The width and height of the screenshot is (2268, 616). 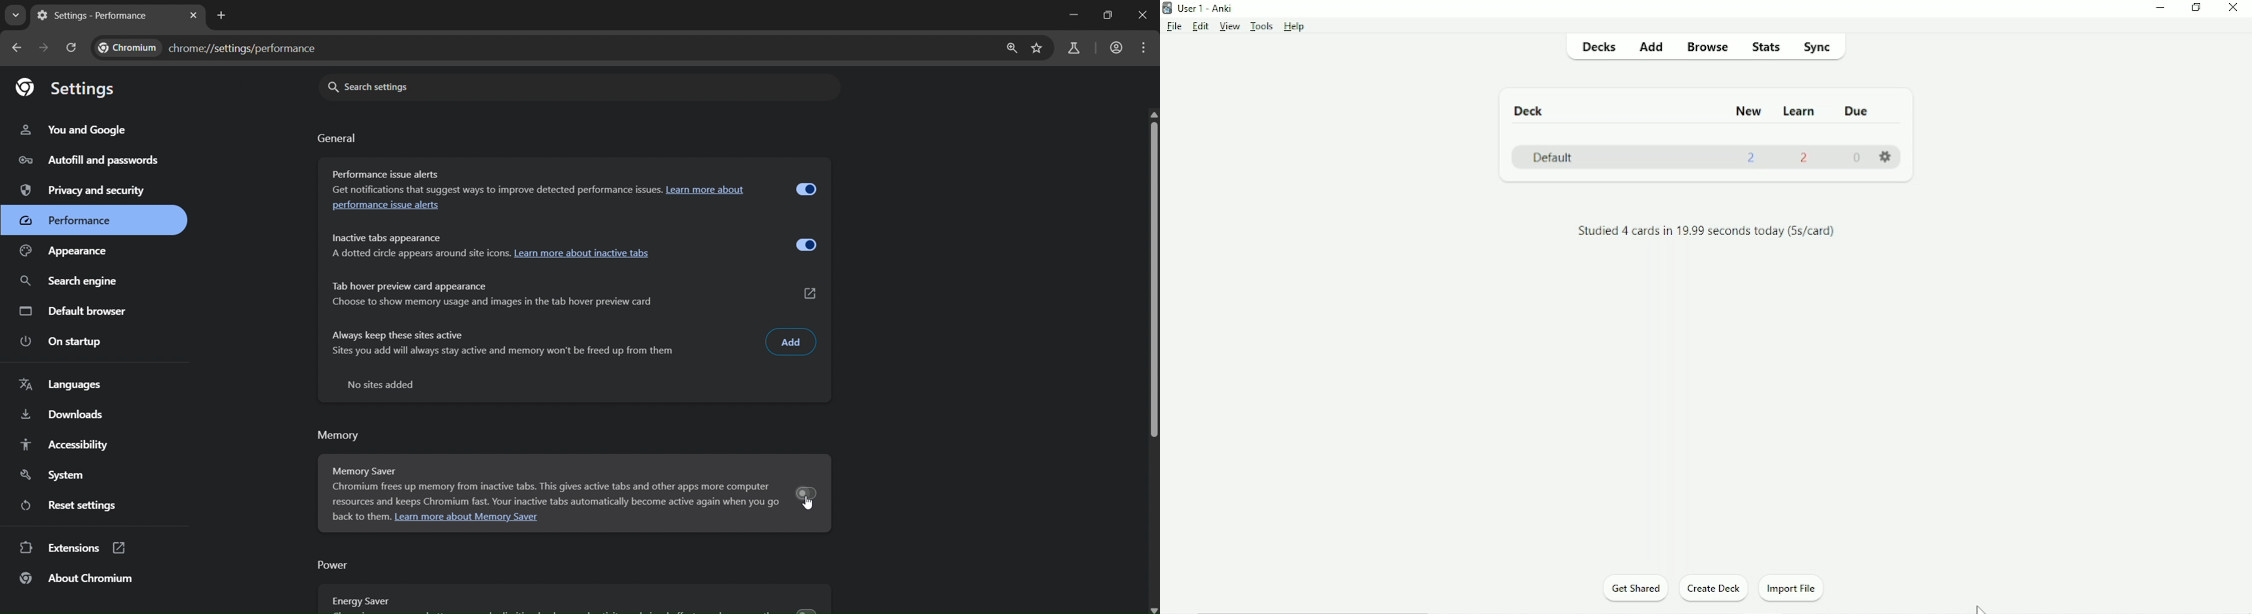 What do you see at coordinates (1201, 27) in the screenshot?
I see `Edit` at bounding box center [1201, 27].